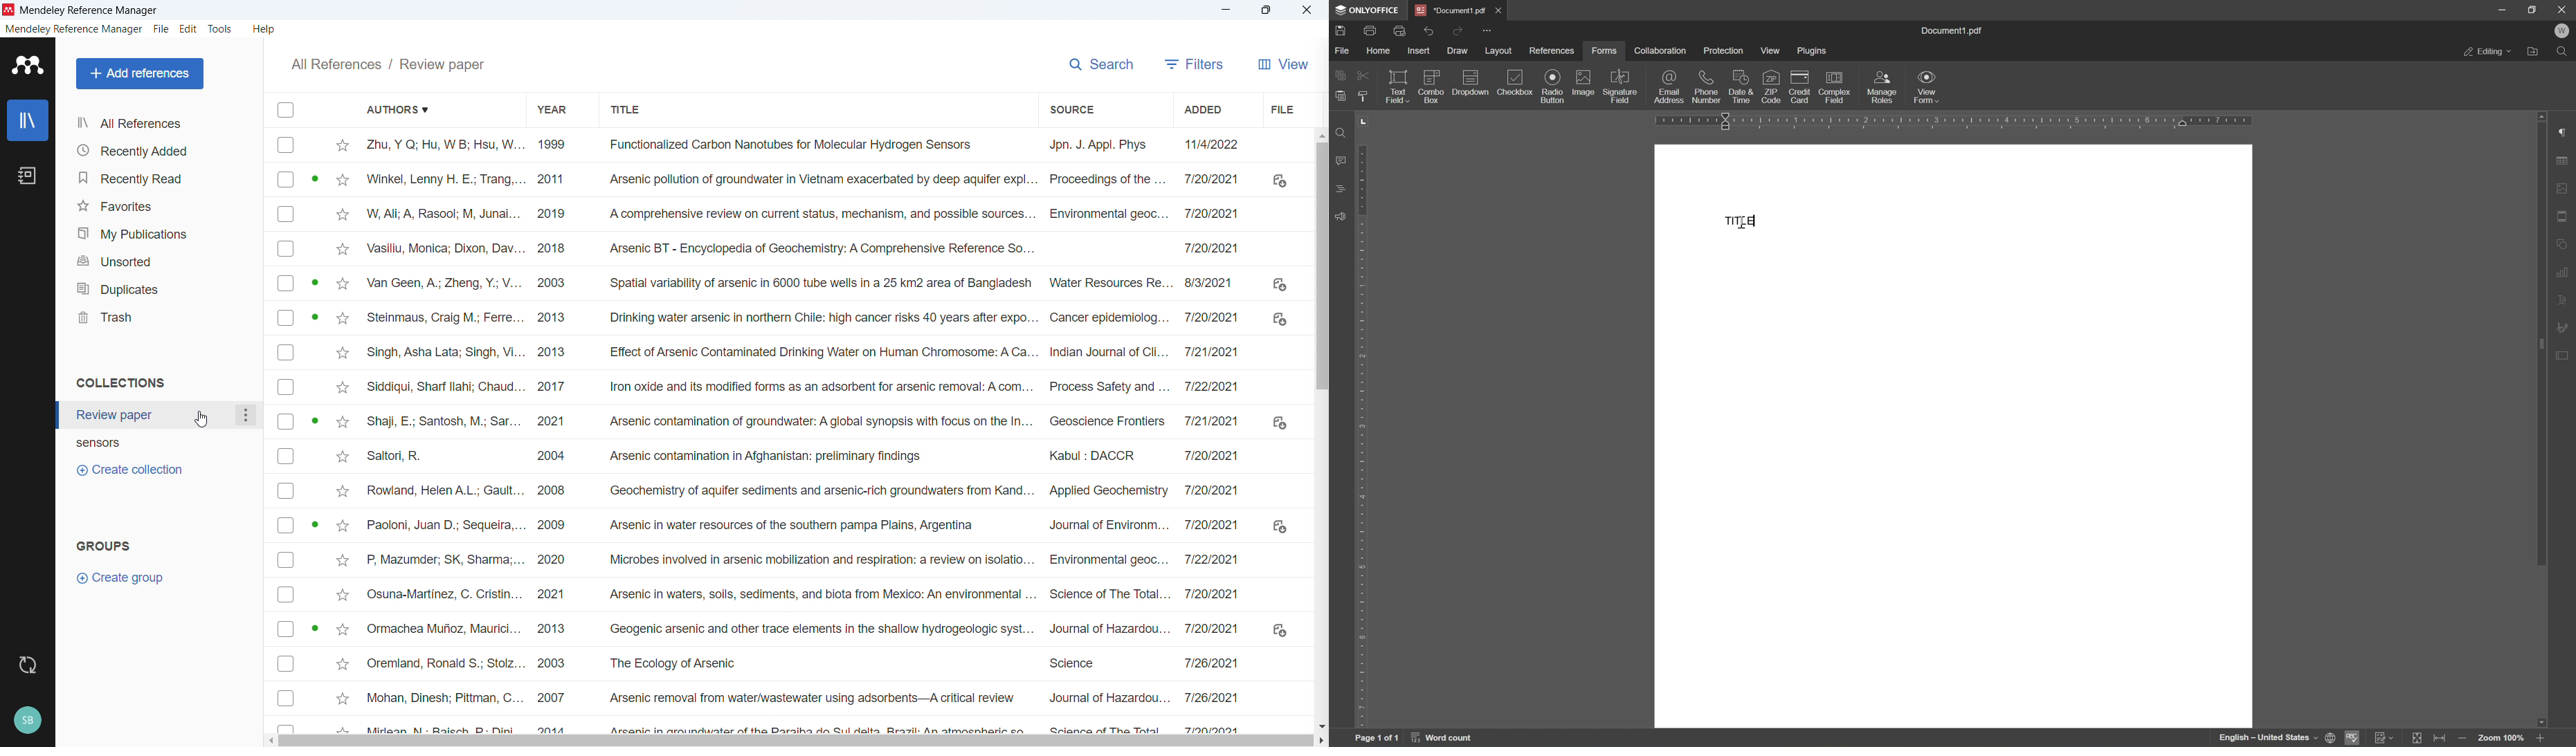 The image size is (2576, 756). Describe the element at coordinates (1108, 433) in the screenshot. I see `Source of individual entries ` at that location.